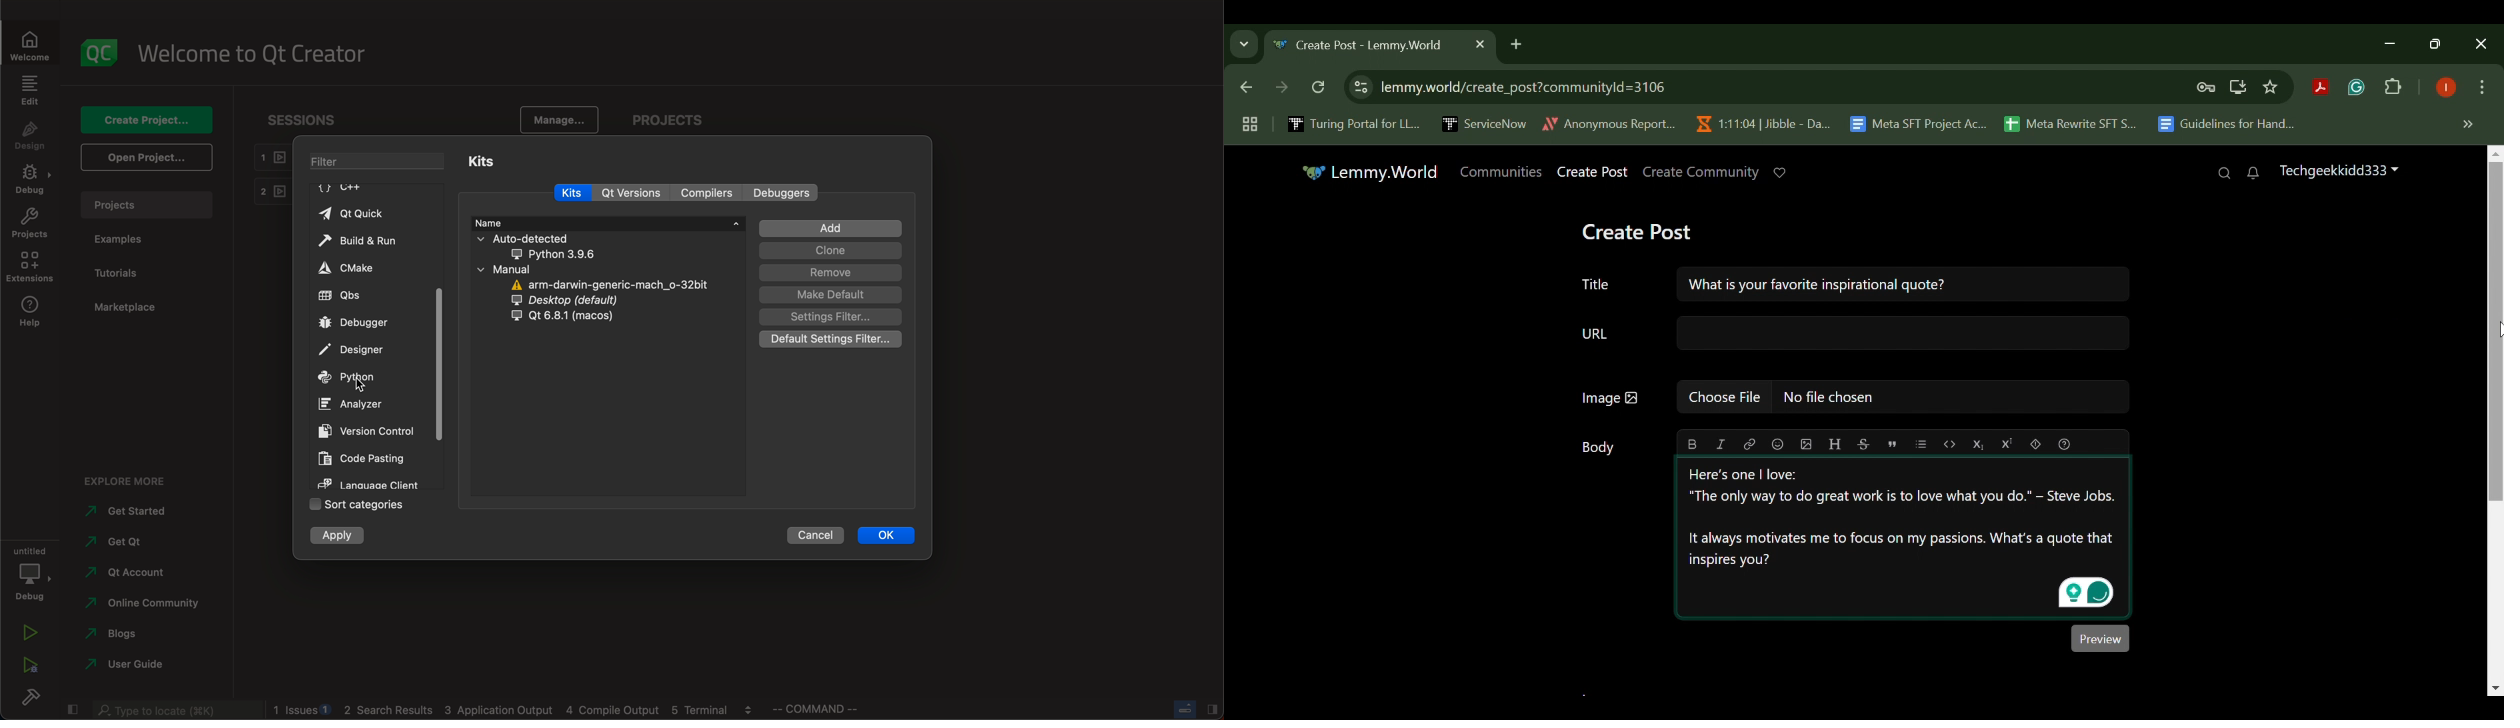 Image resolution: width=2520 pixels, height=728 pixels. Describe the element at coordinates (2496, 332) in the screenshot. I see `Cursor Position at MOUSE_DOWN` at that location.